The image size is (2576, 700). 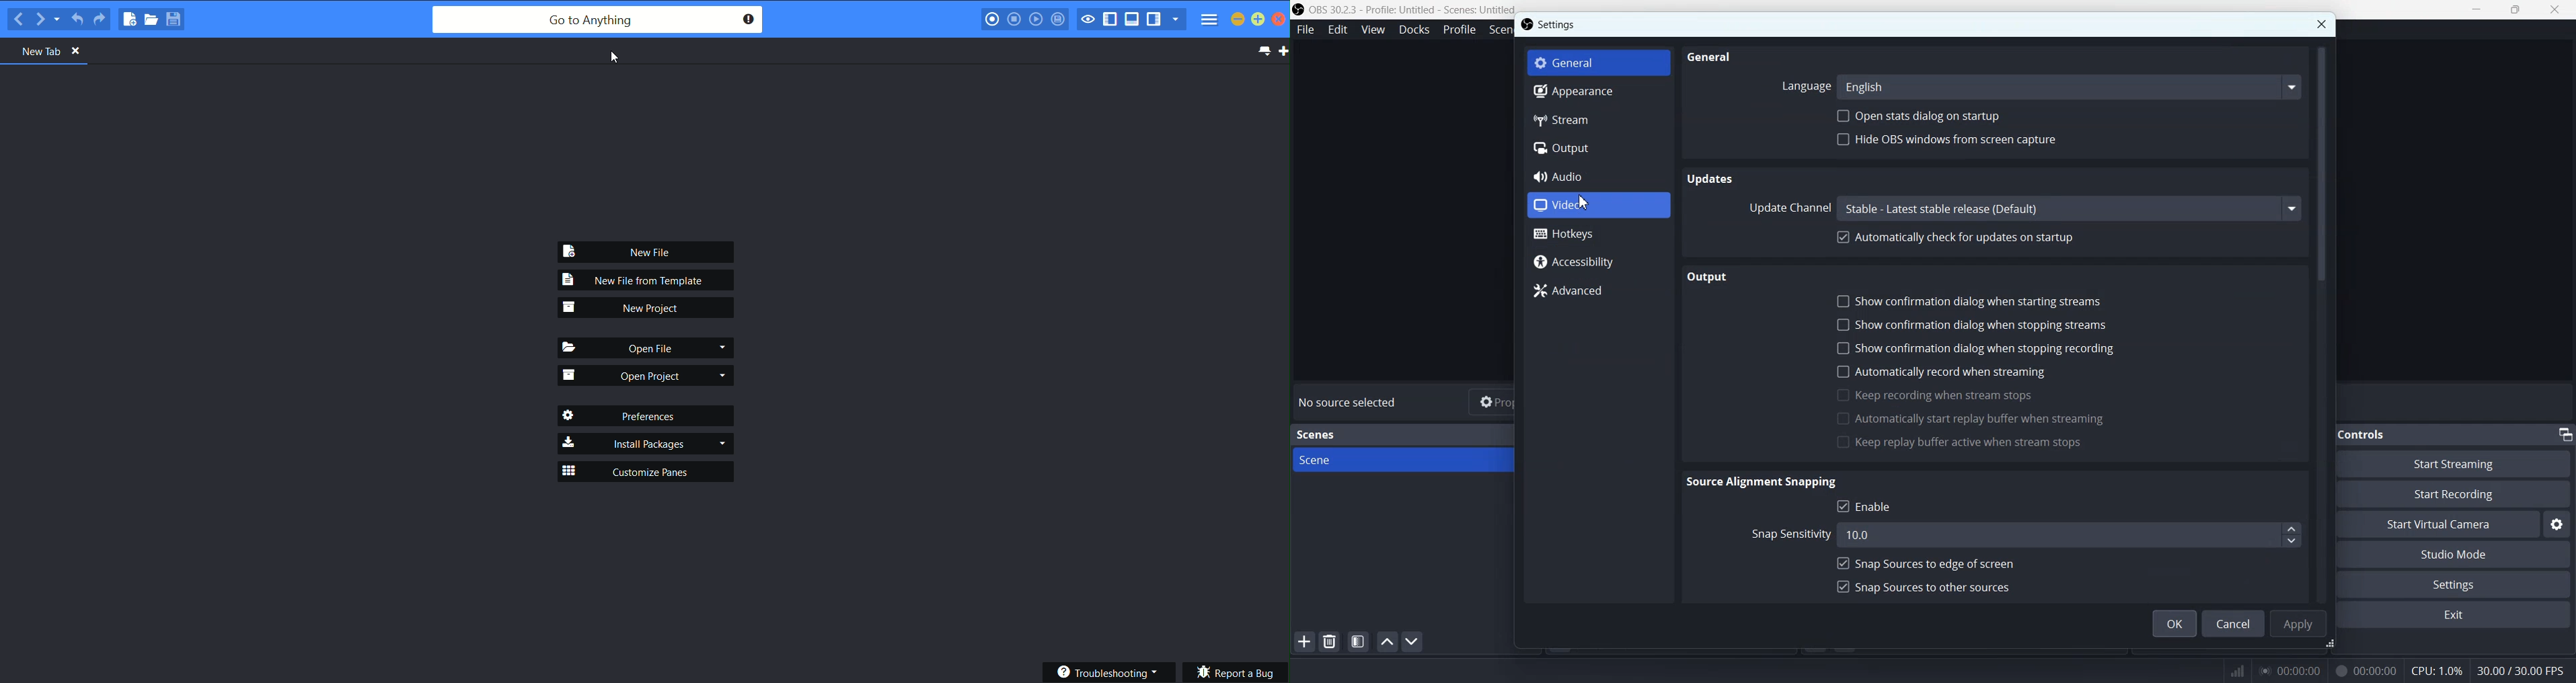 What do you see at coordinates (2461, 555) in the screenshot?
I see `Studio Mode` at bounding box center [2461, 555].